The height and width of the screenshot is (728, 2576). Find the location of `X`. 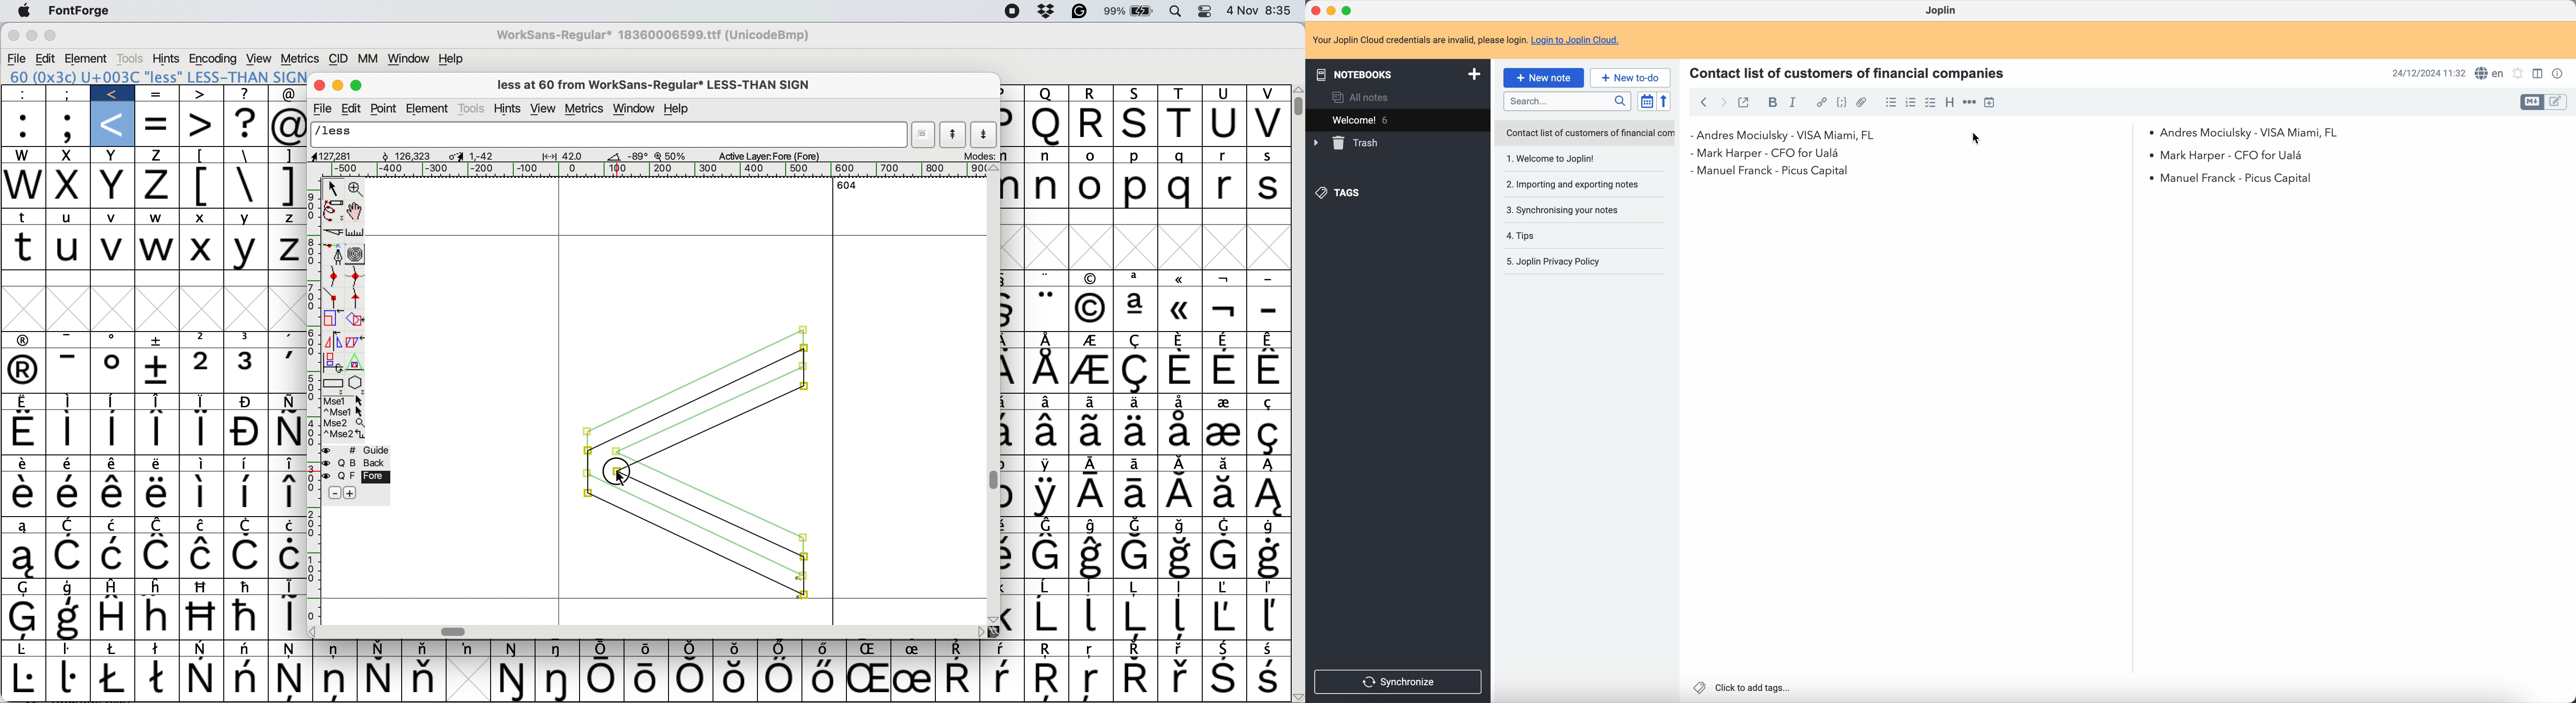

X is located at coordinates (201, 249).